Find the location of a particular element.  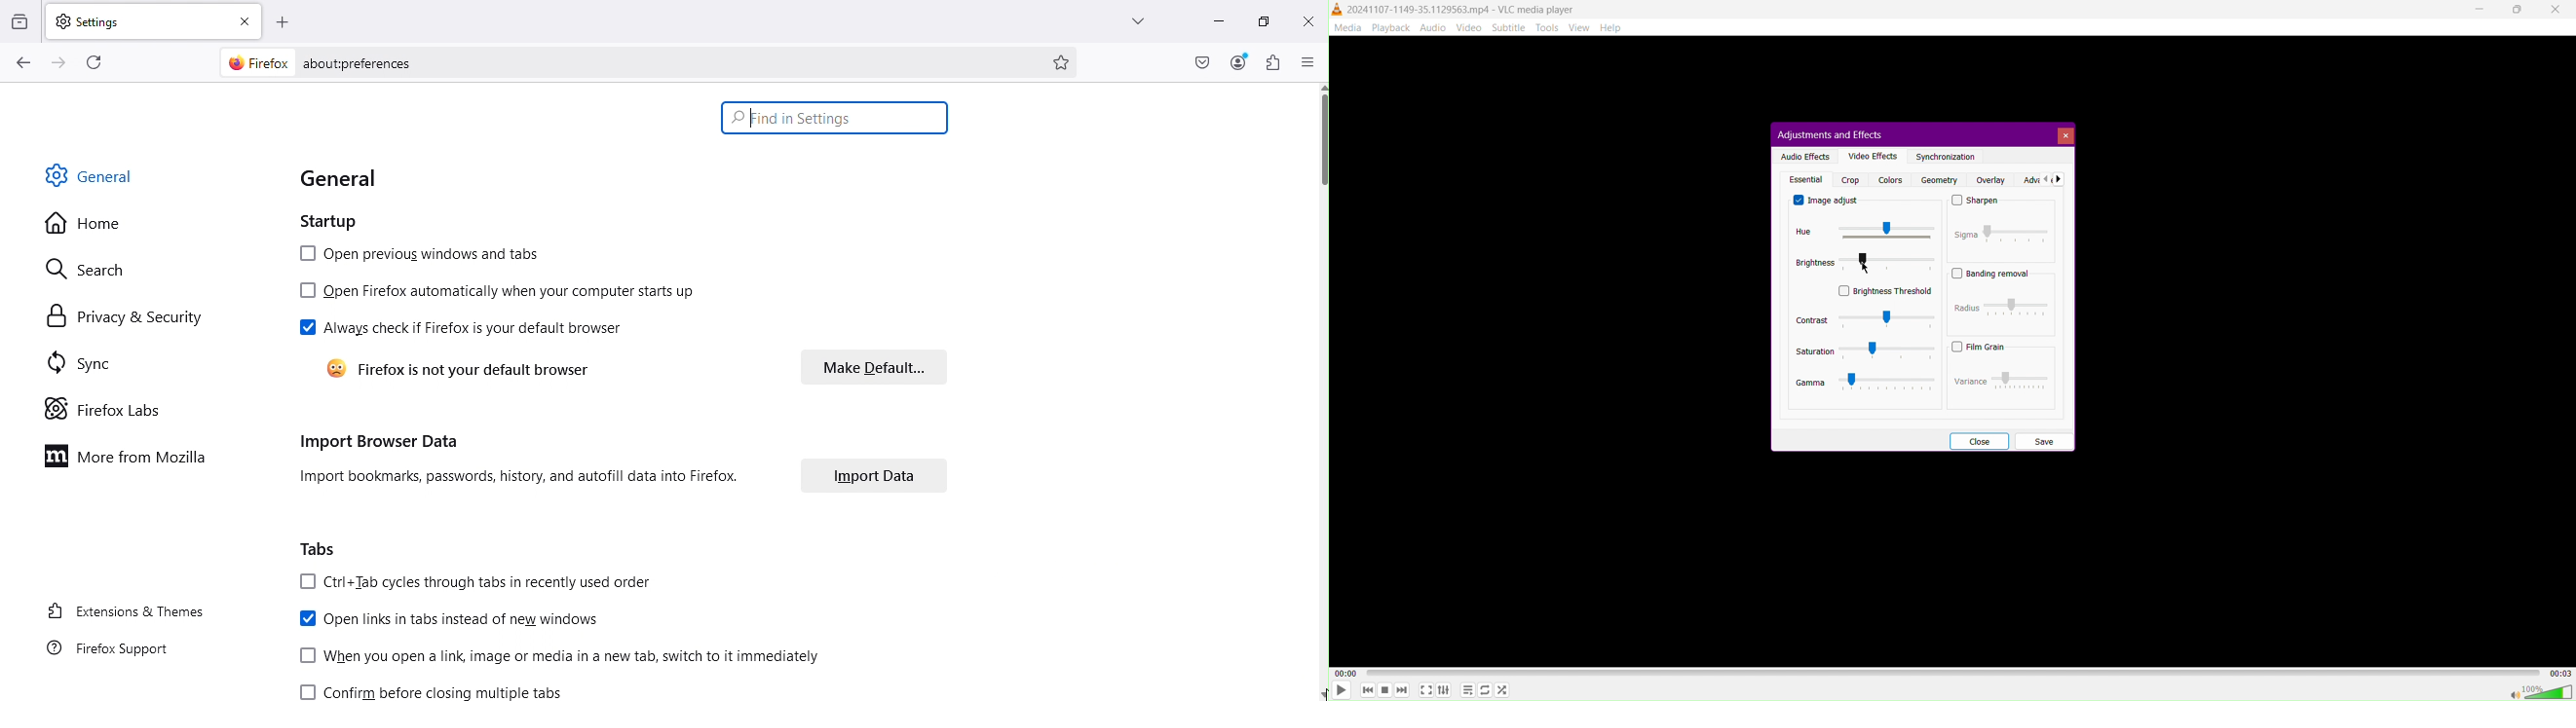

Always check if firefox is your default browser is located at coordinates (463, 329).